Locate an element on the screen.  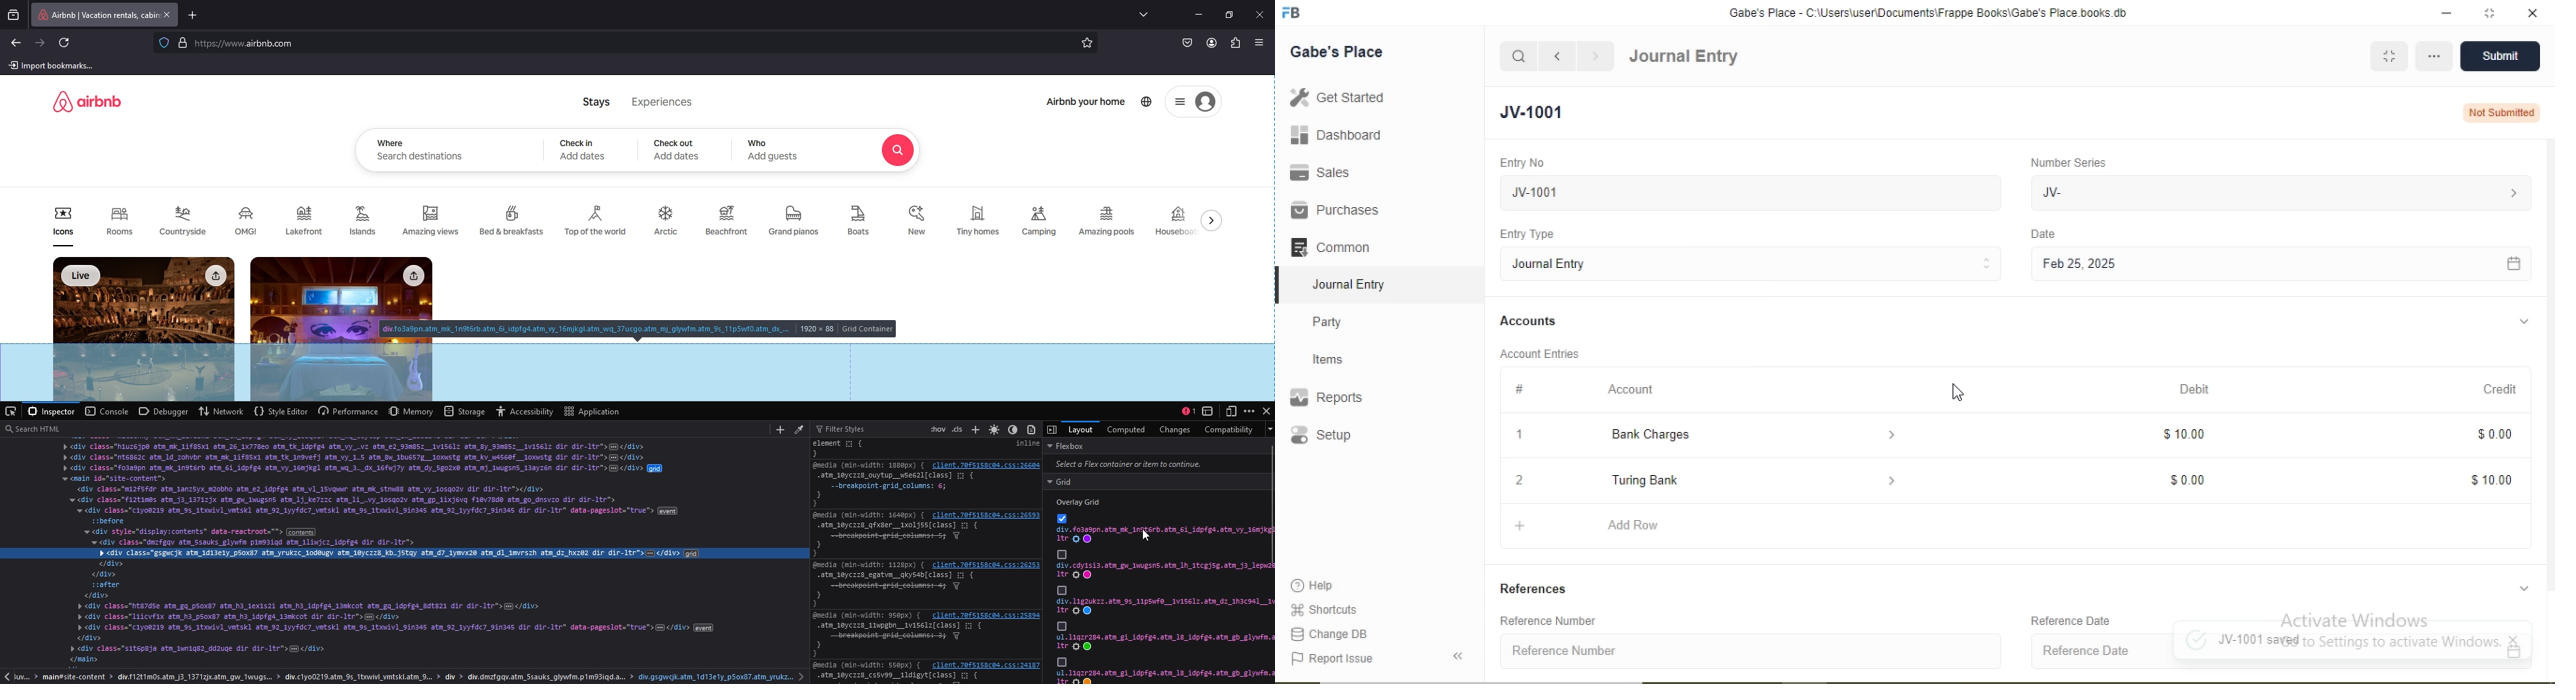
Help is located at coordinates (1321, 586).